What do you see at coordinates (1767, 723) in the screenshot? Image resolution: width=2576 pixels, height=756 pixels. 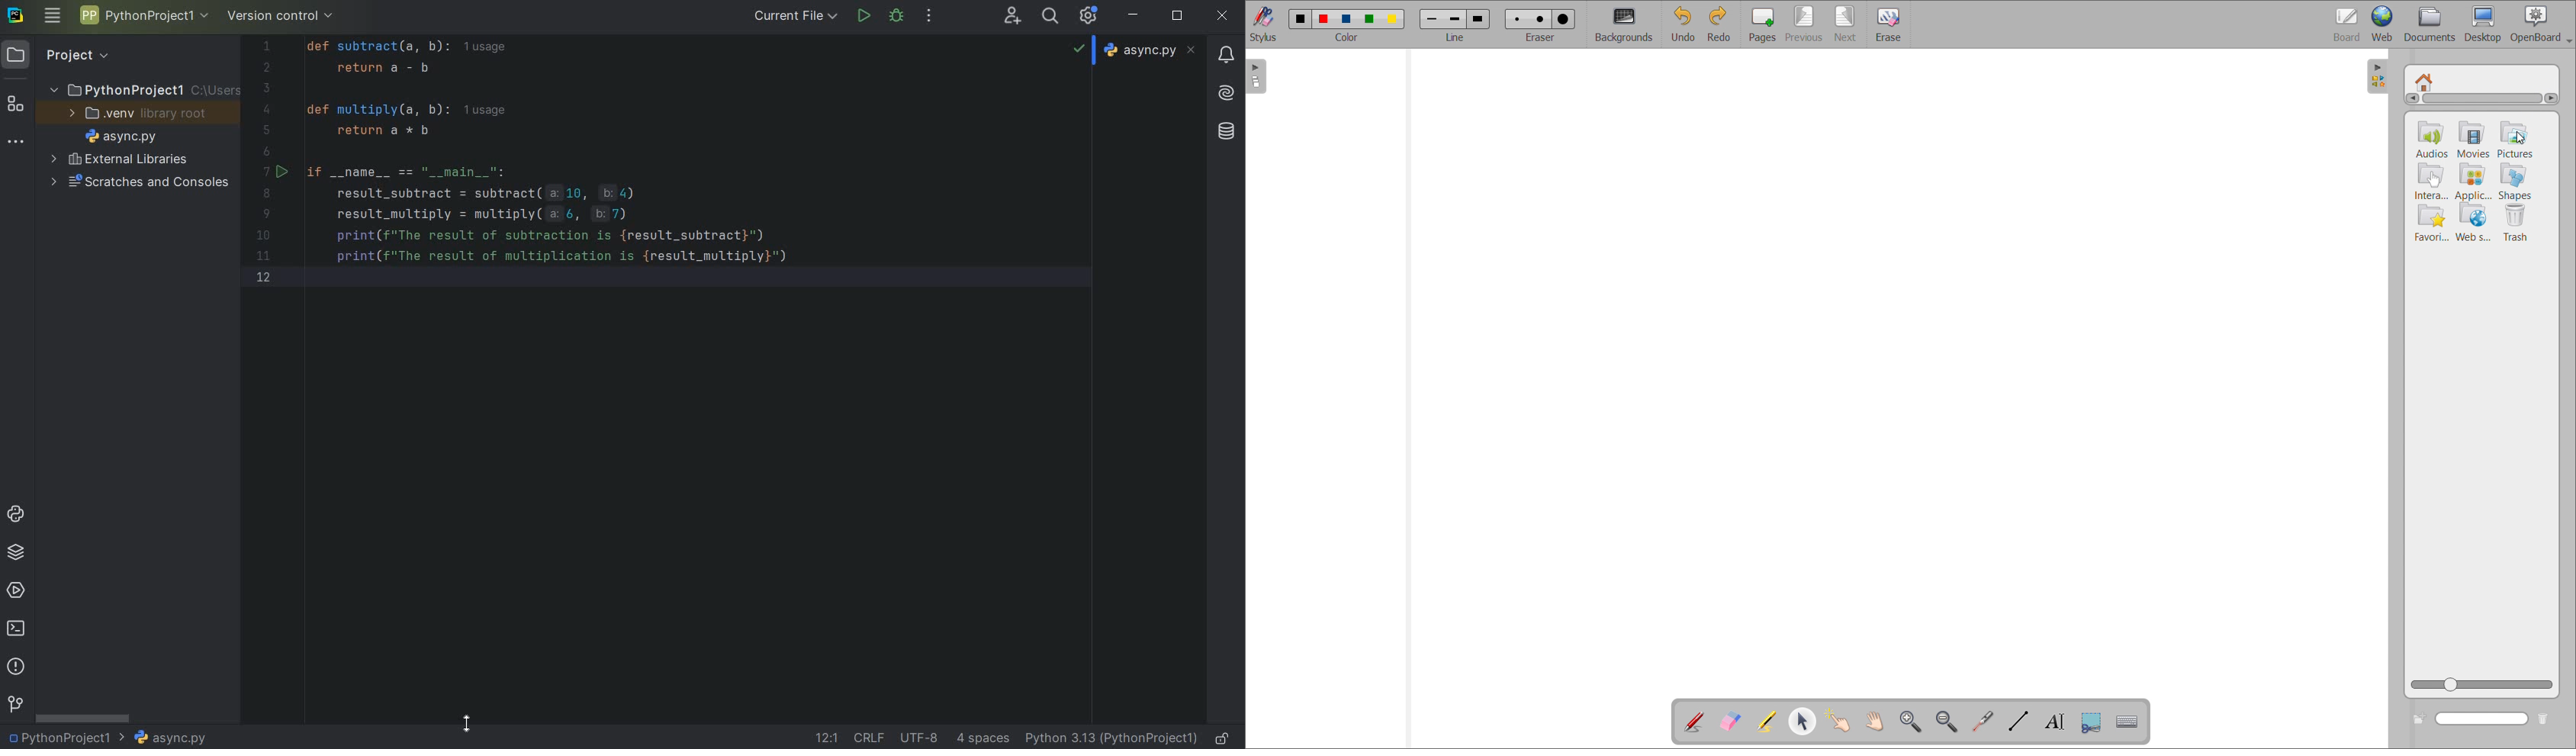 I see `highlight` at bounding box center [1767, 723].